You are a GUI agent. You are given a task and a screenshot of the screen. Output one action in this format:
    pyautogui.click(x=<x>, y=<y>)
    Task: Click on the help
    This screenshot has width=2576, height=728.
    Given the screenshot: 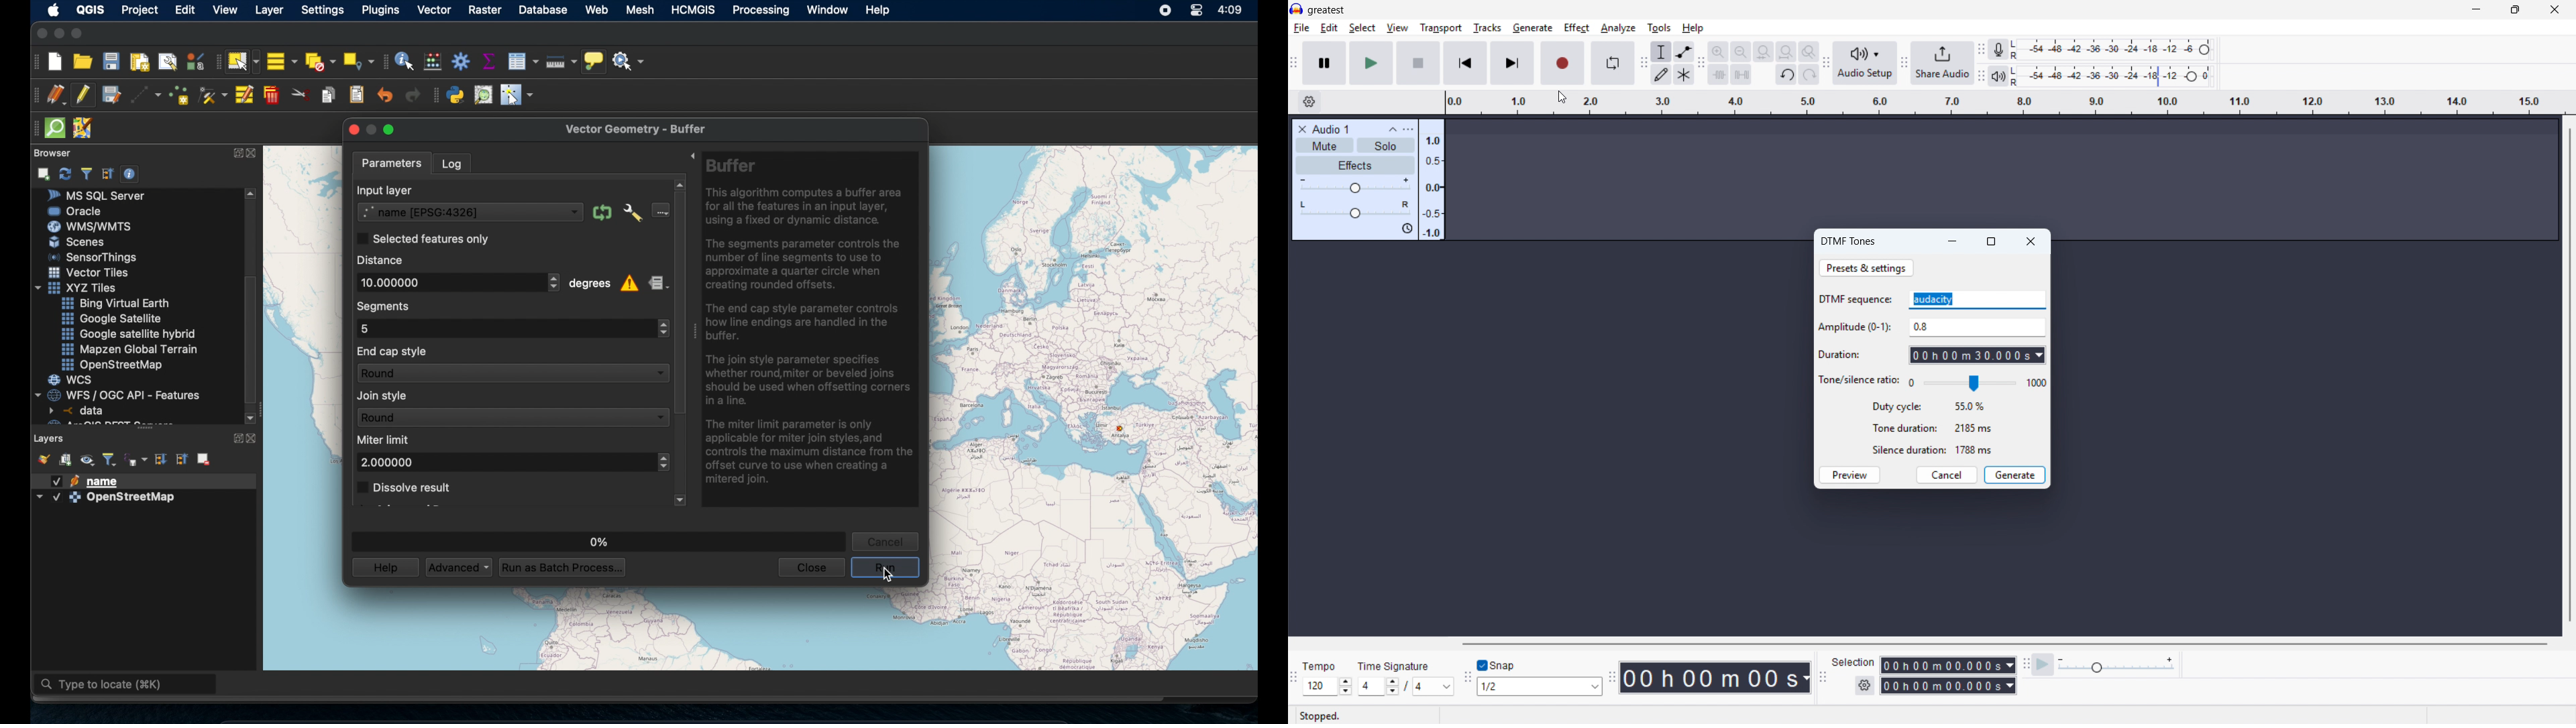 What is the action you would take?
    pyautogui.click(x=879, y=10)
    